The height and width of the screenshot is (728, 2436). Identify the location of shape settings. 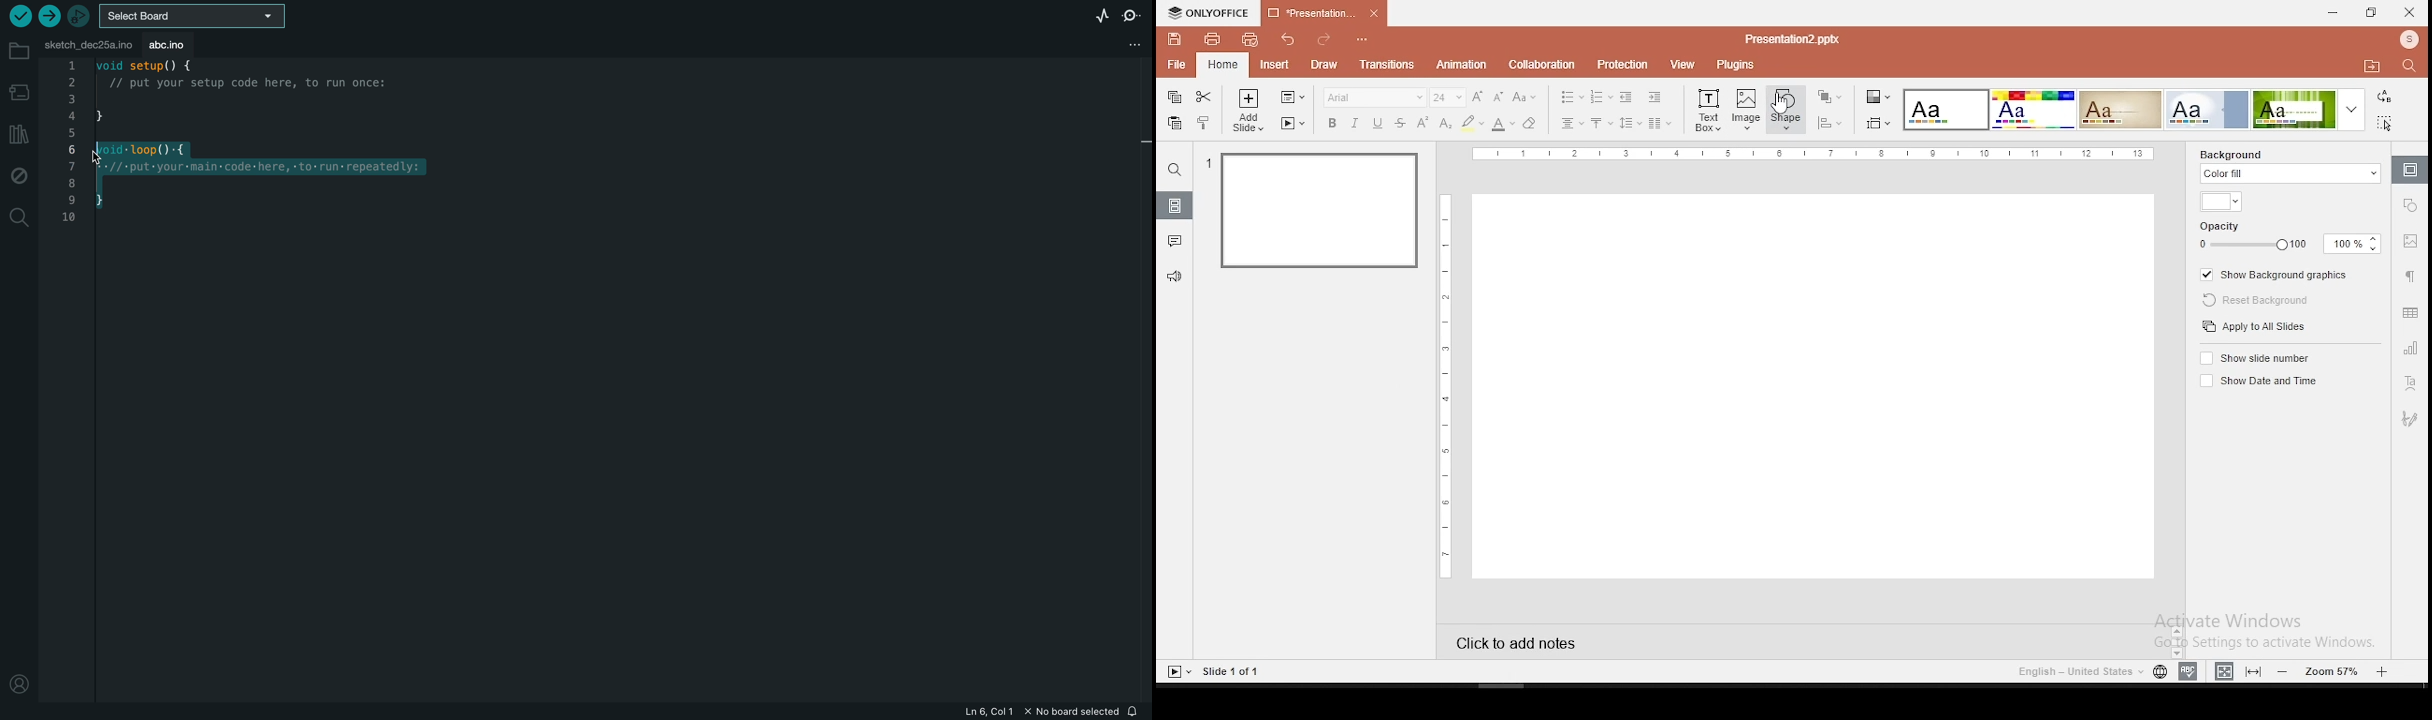
(2411, 204).